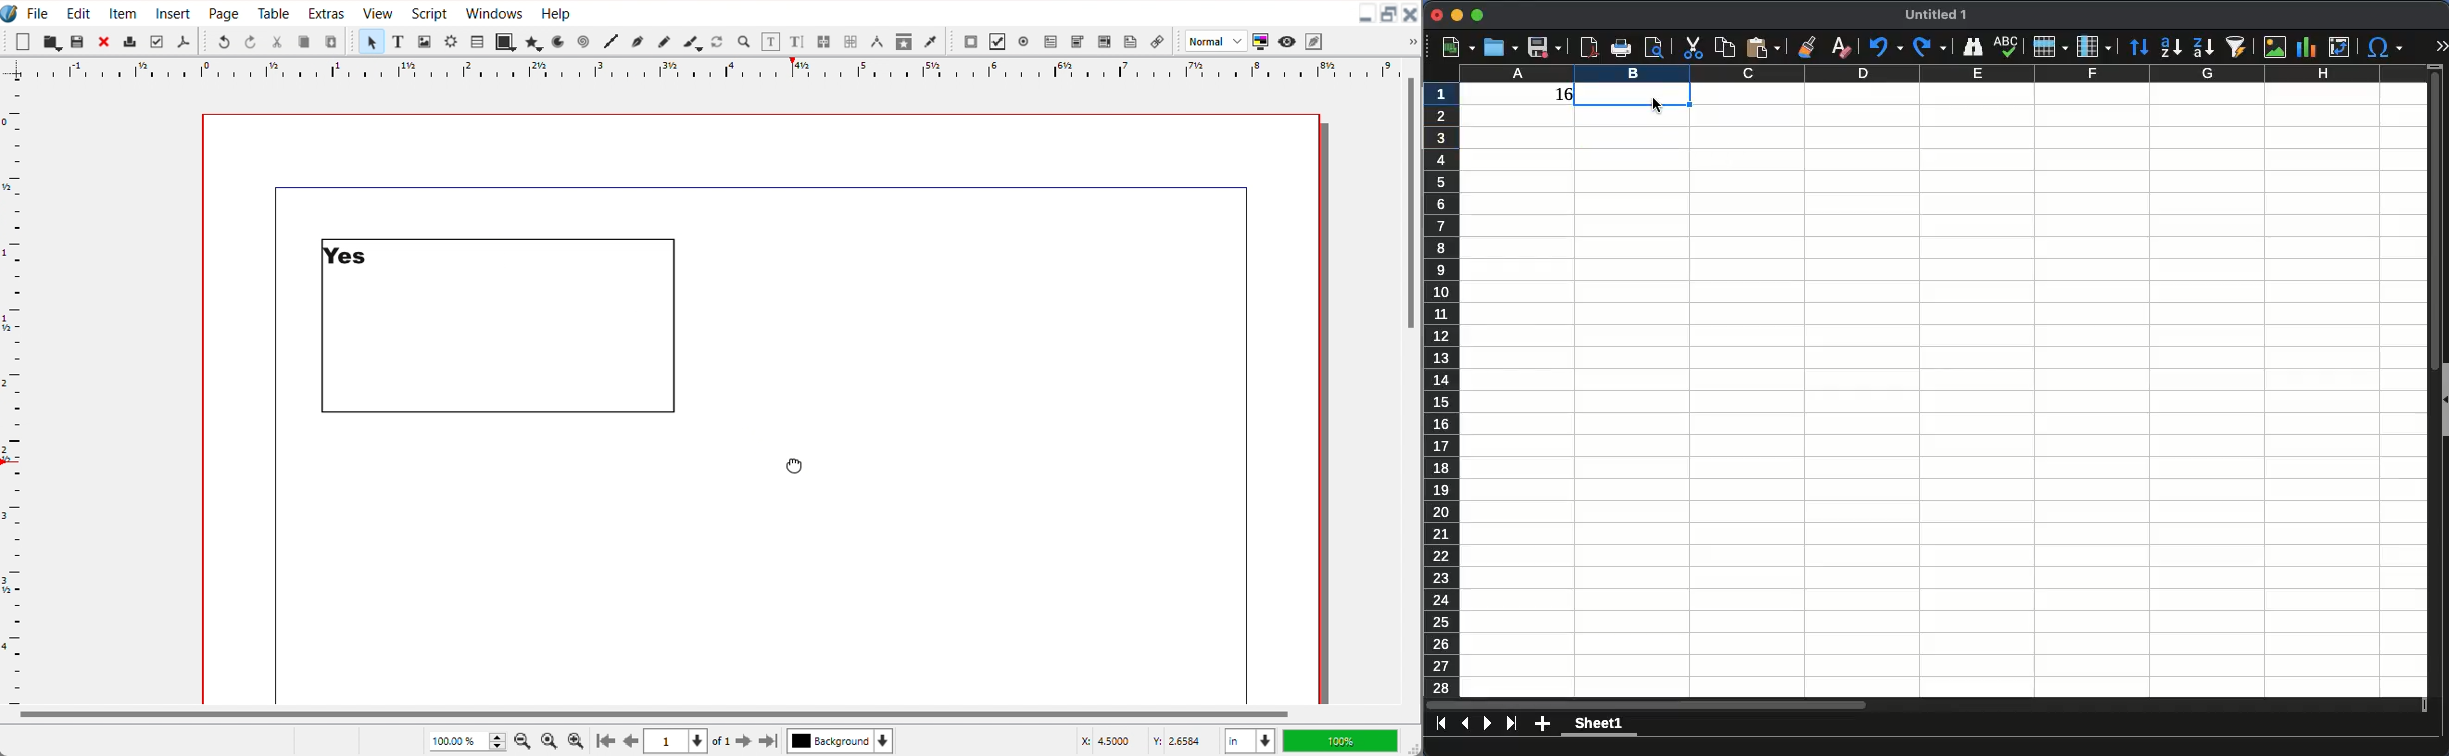  What do you see at coordinates (631, 741) in the screenshot?
I see `Go to previous page` at bounding box center [631, 741].